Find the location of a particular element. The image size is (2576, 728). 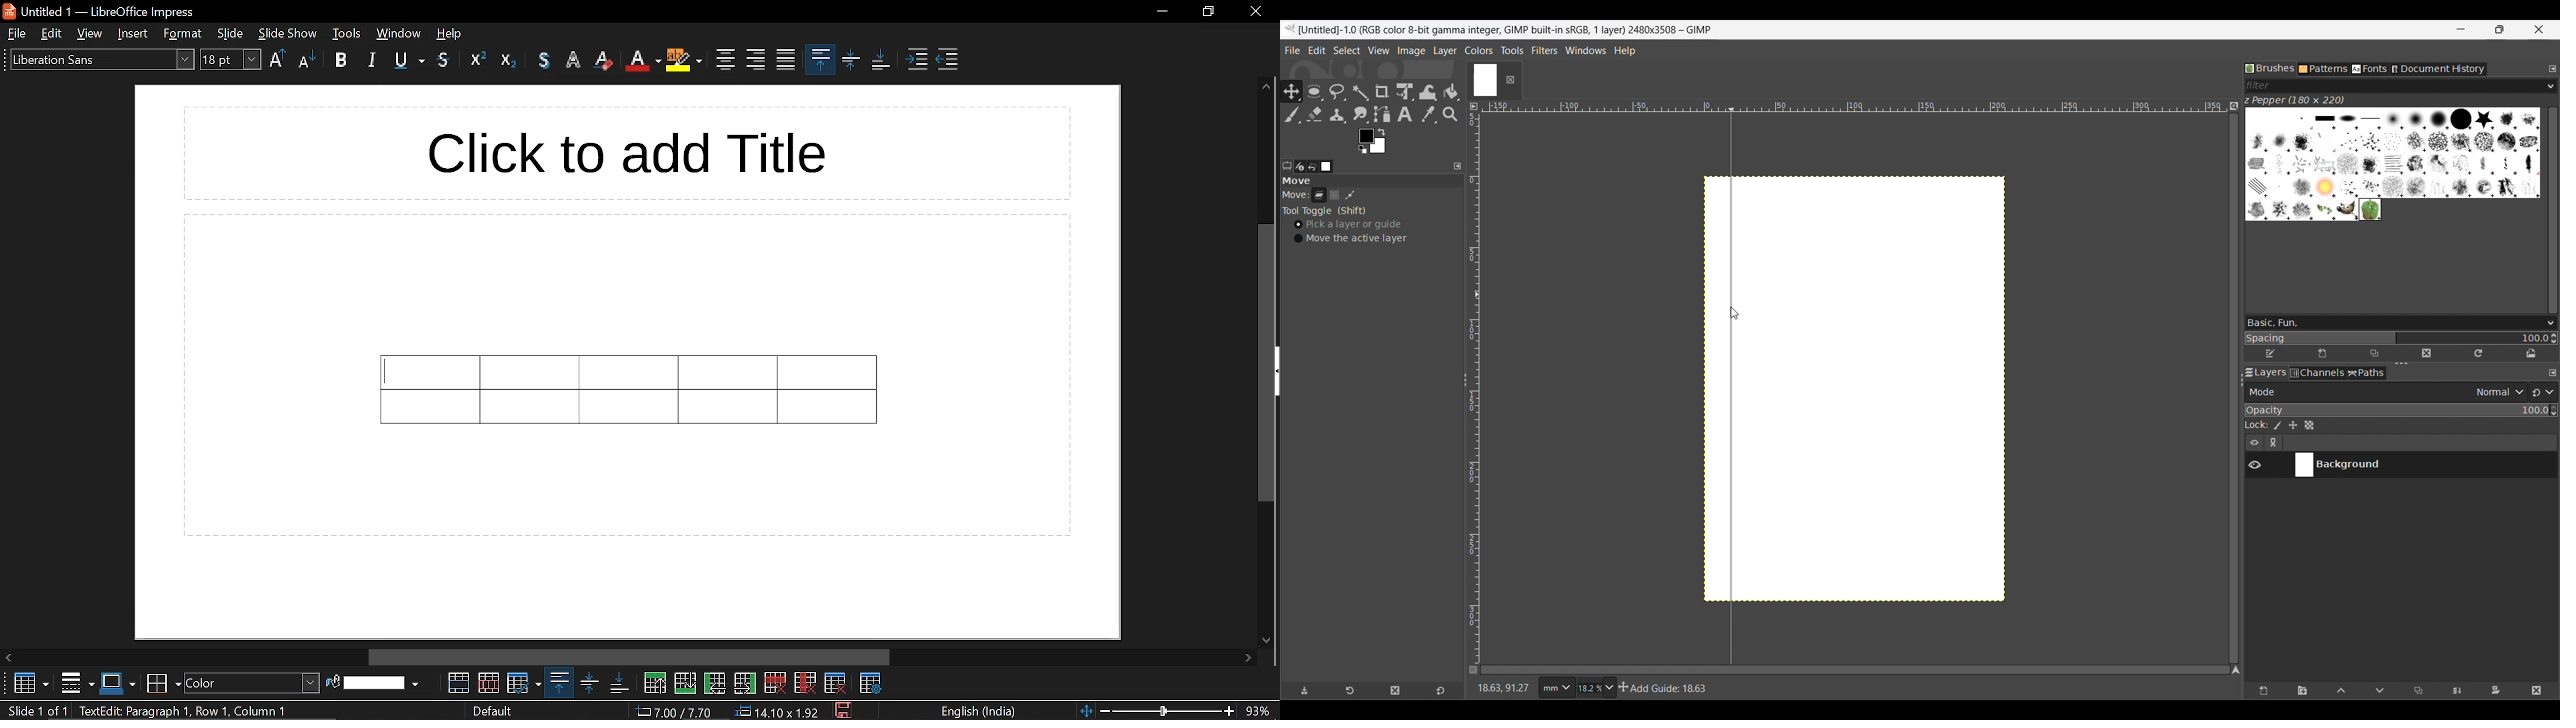

Filters menu is located at coordinates (1544, 50).